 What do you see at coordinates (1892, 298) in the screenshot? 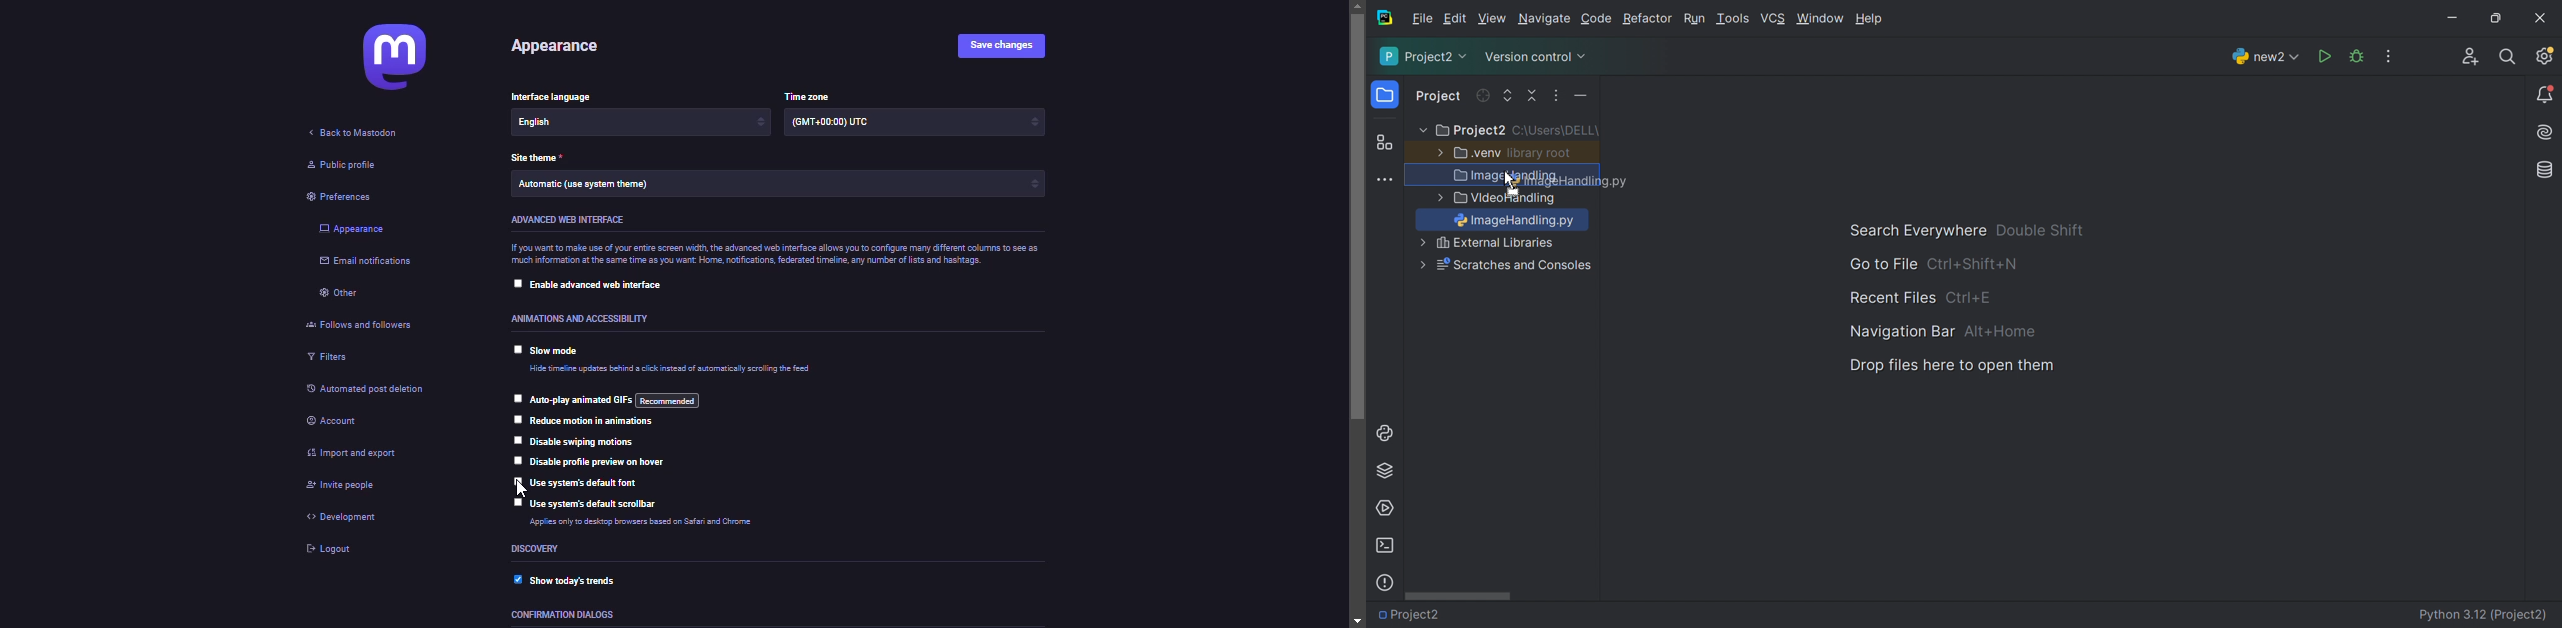
I see `Recent Files` at bounding box center [1892, 298].